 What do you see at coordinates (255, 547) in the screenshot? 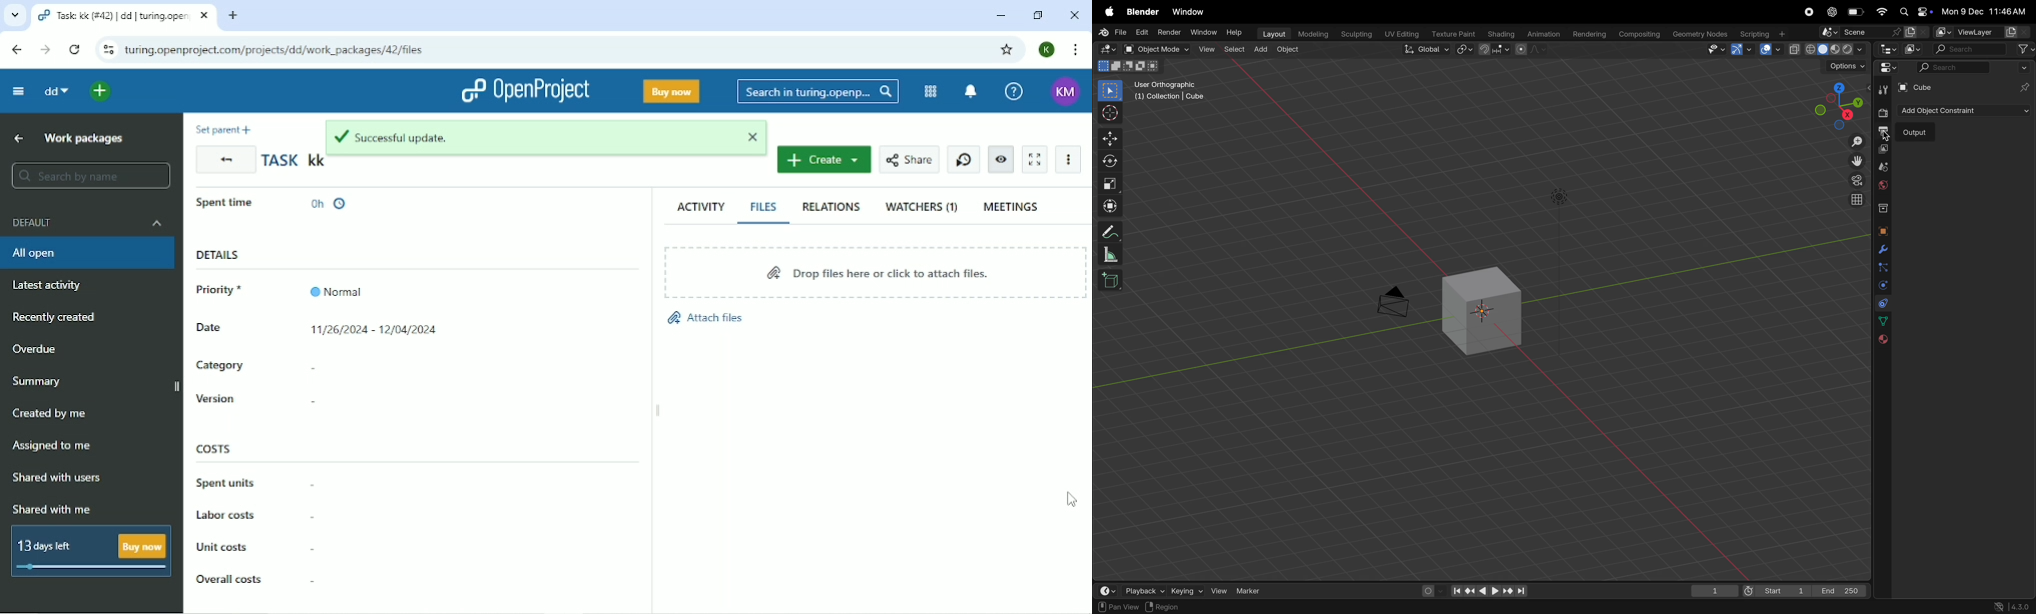
I see `unit costs` at bounding box center [255, 547].